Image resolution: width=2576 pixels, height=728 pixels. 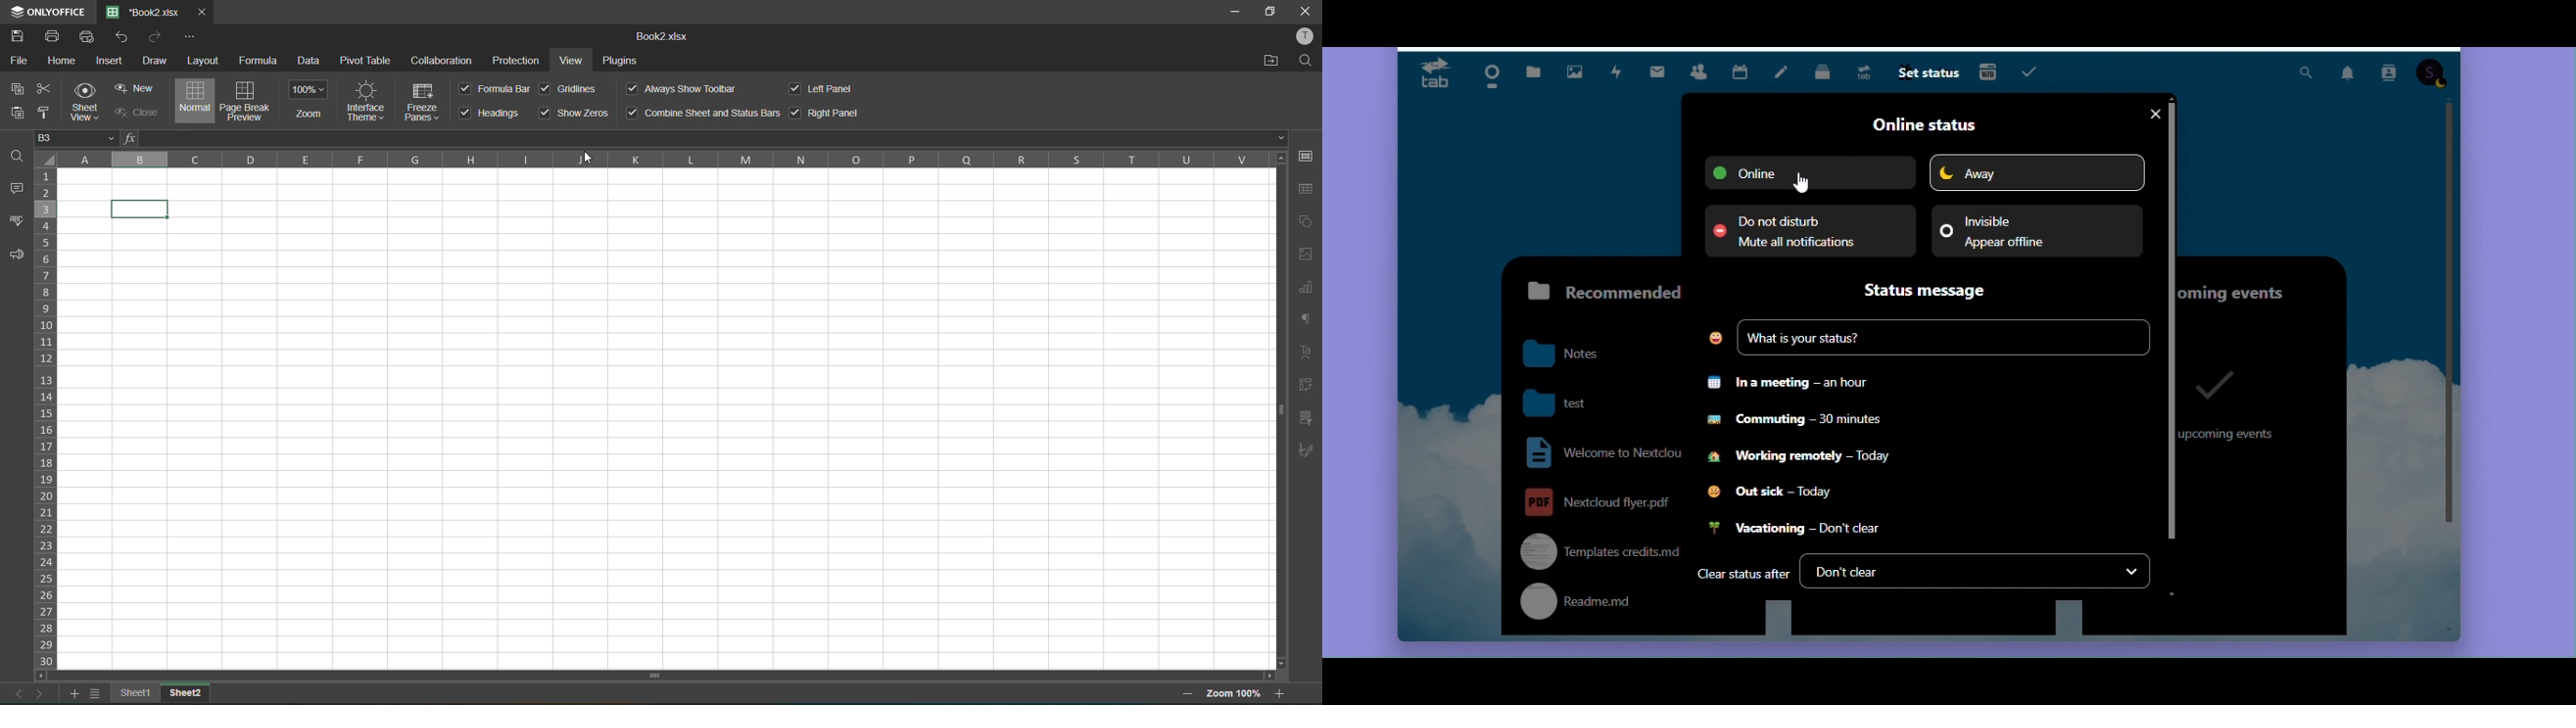 What do you see at coordinates (1599, 291) in the screenshot?
I see `Recommended files` at bounding box center [1599, 291].